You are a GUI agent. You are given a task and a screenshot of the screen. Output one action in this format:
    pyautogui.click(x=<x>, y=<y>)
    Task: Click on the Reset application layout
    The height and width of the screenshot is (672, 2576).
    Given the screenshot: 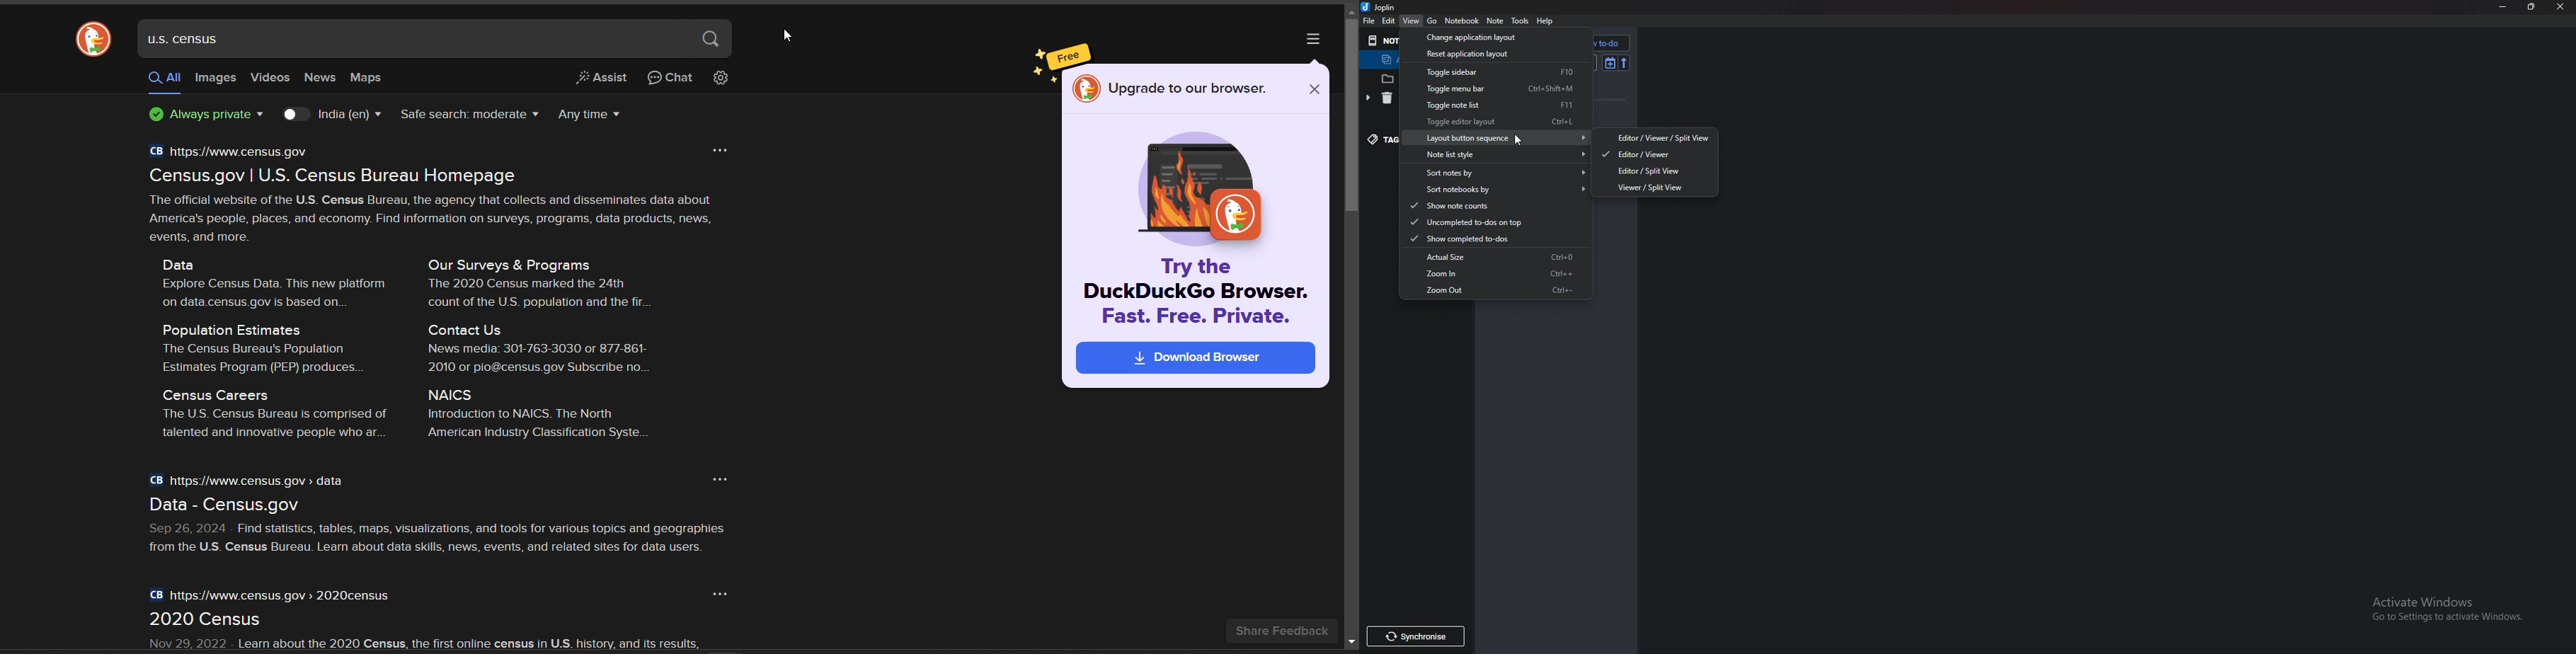 What is the action you would take?
    pyautogui.click(x=1489, y=53)
    